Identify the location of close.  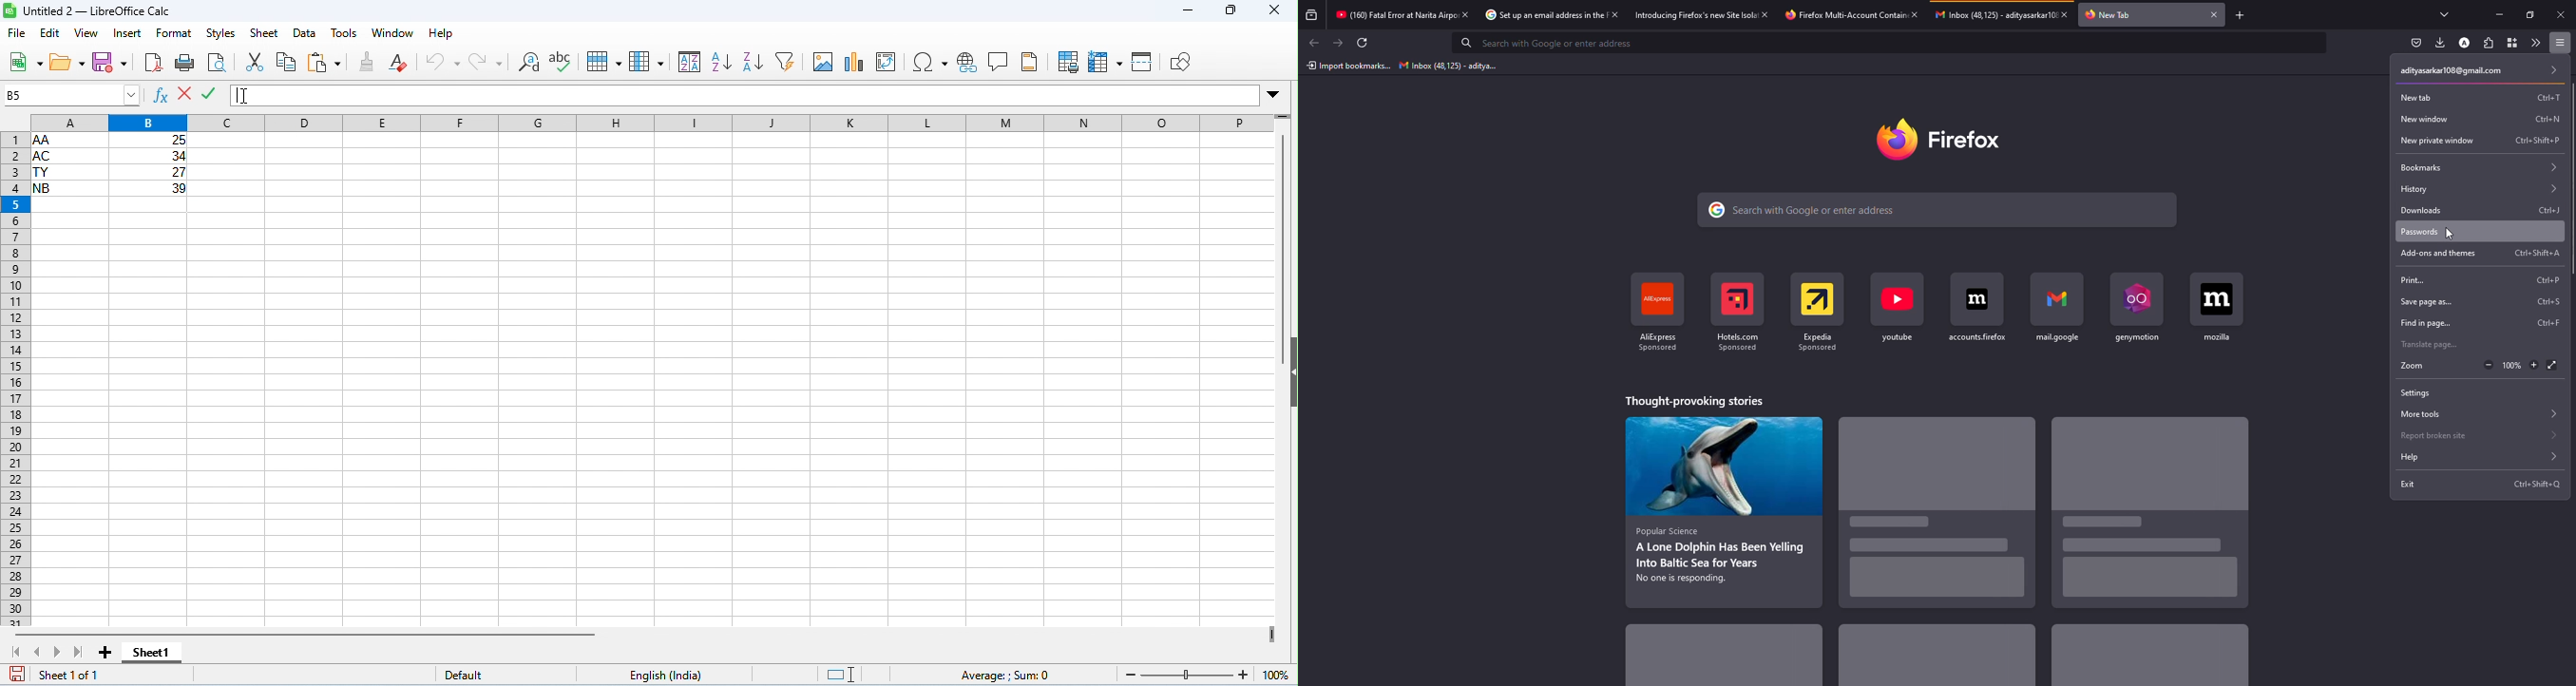
(2214, 14).